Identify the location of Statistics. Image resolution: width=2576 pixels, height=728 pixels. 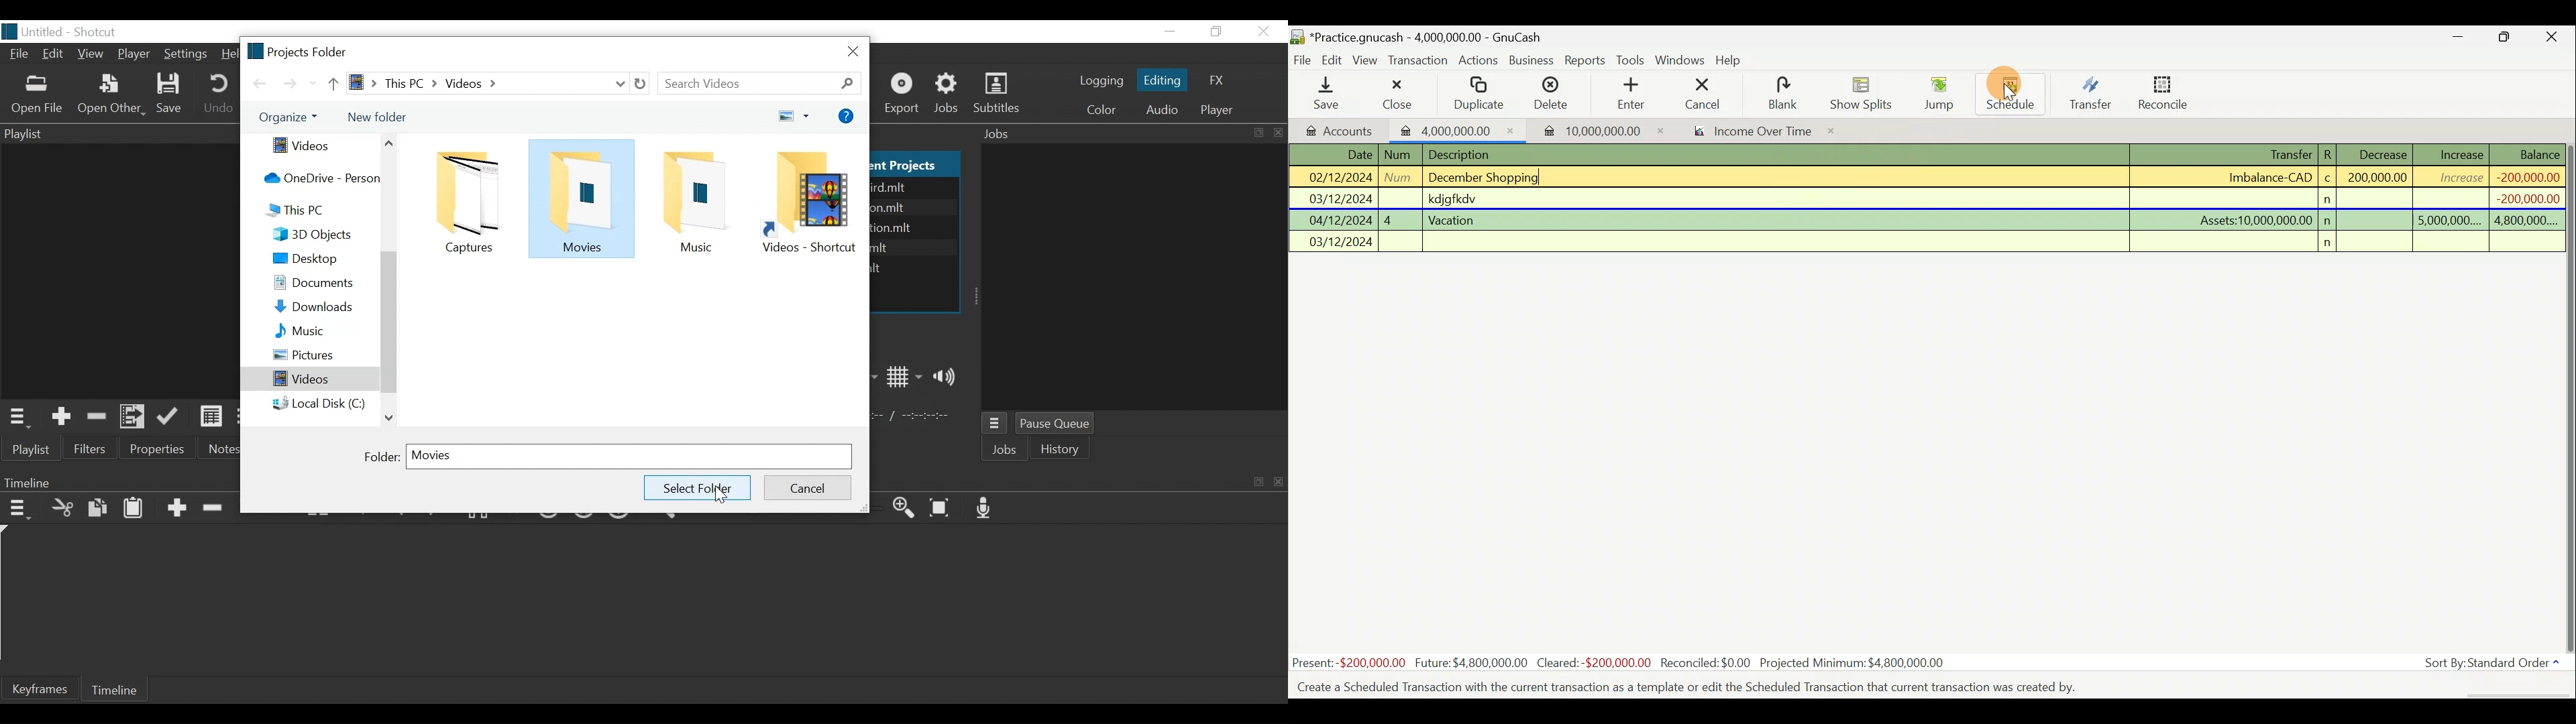
(1621, 663).